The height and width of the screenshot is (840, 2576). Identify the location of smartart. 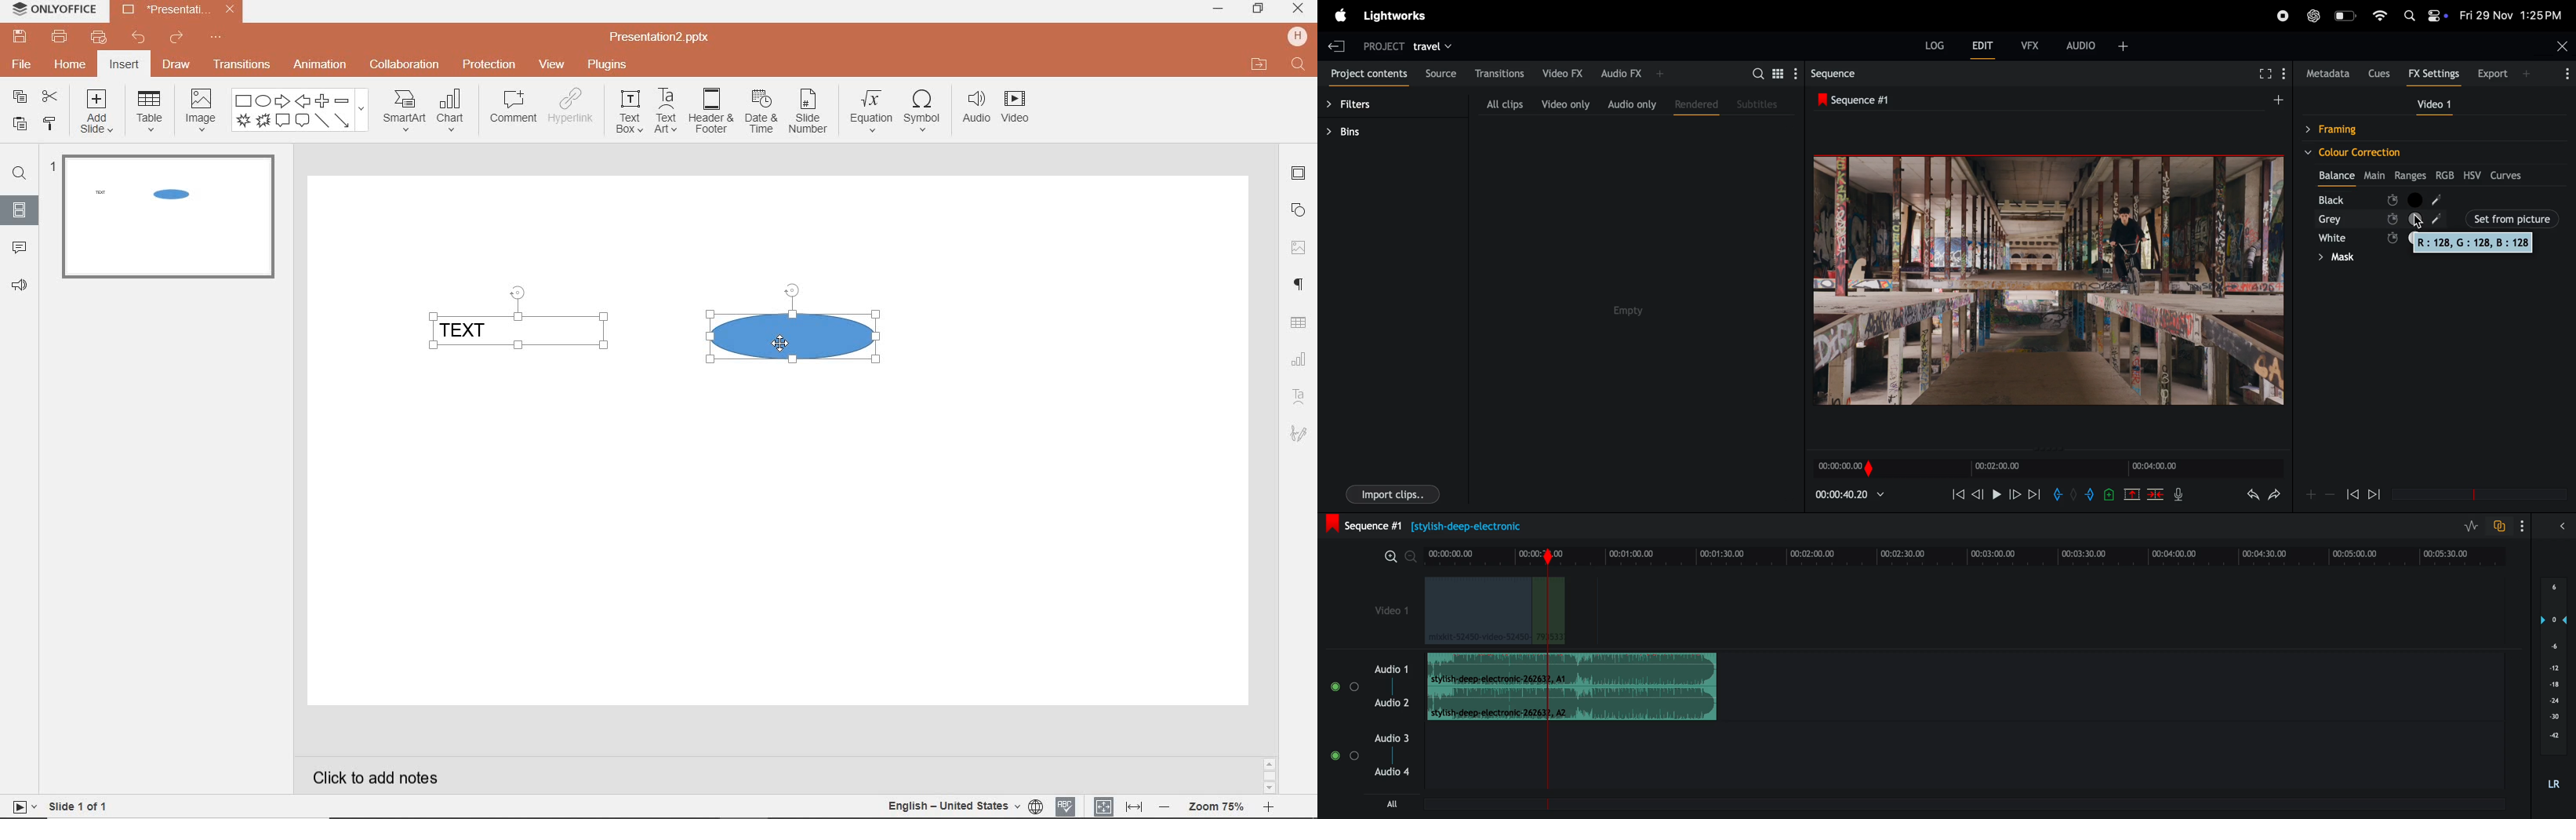
(404, 110).